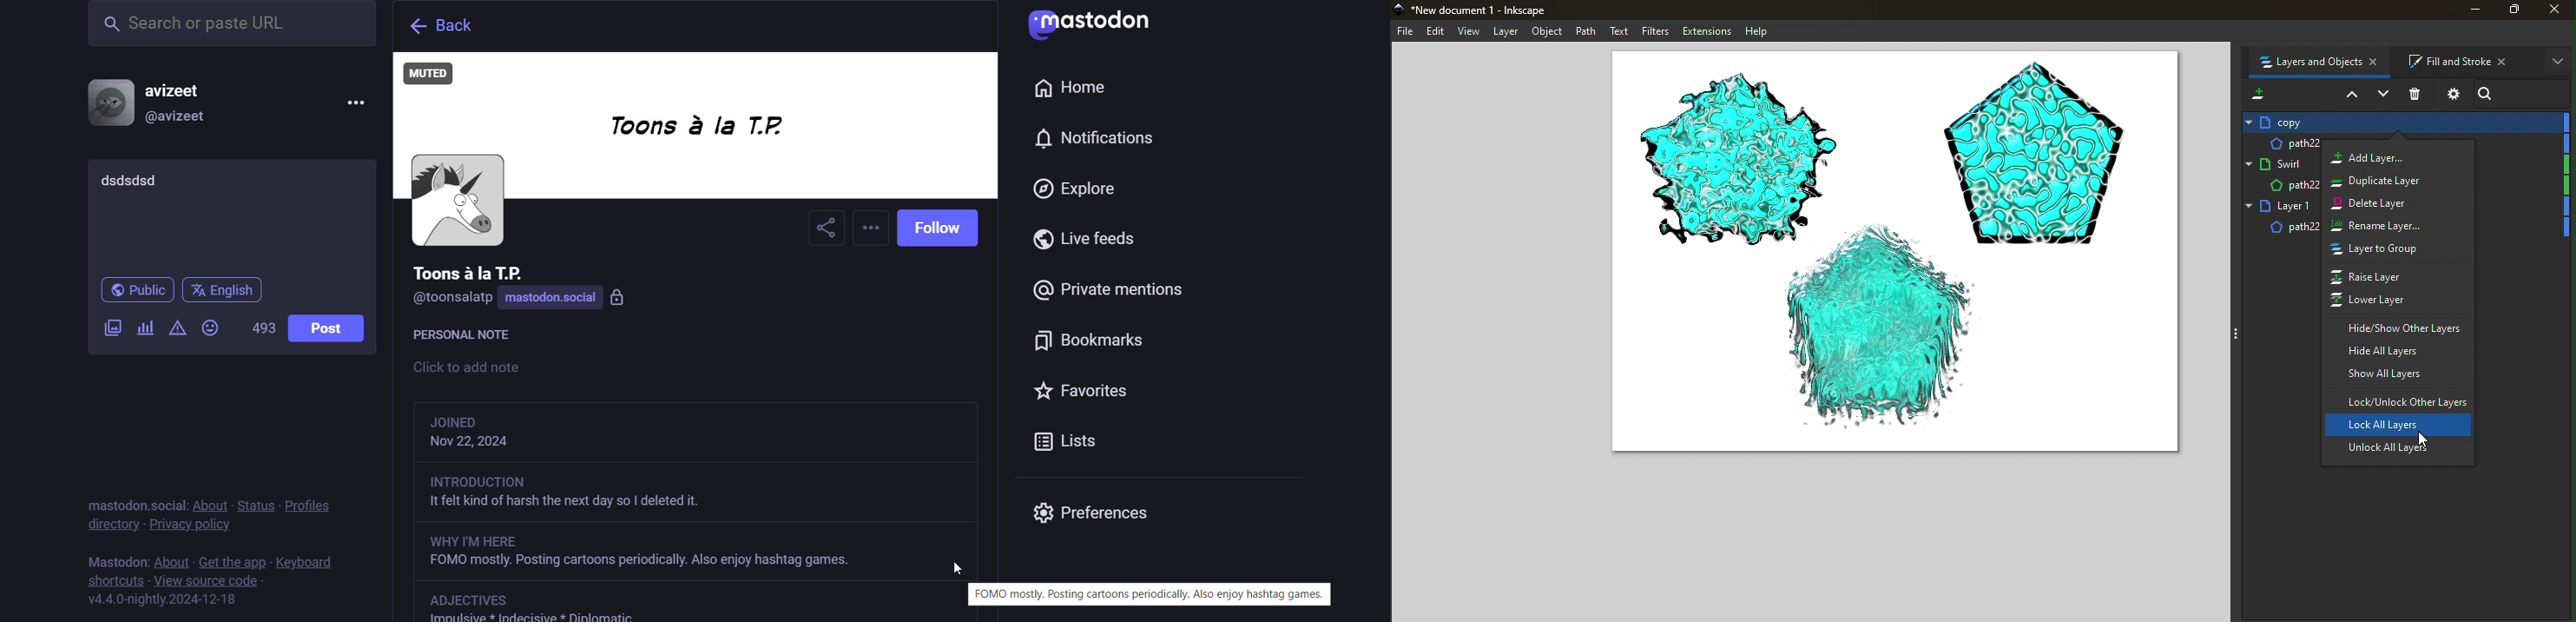  I want to click on Duplicate layer, so click(2399, 181).